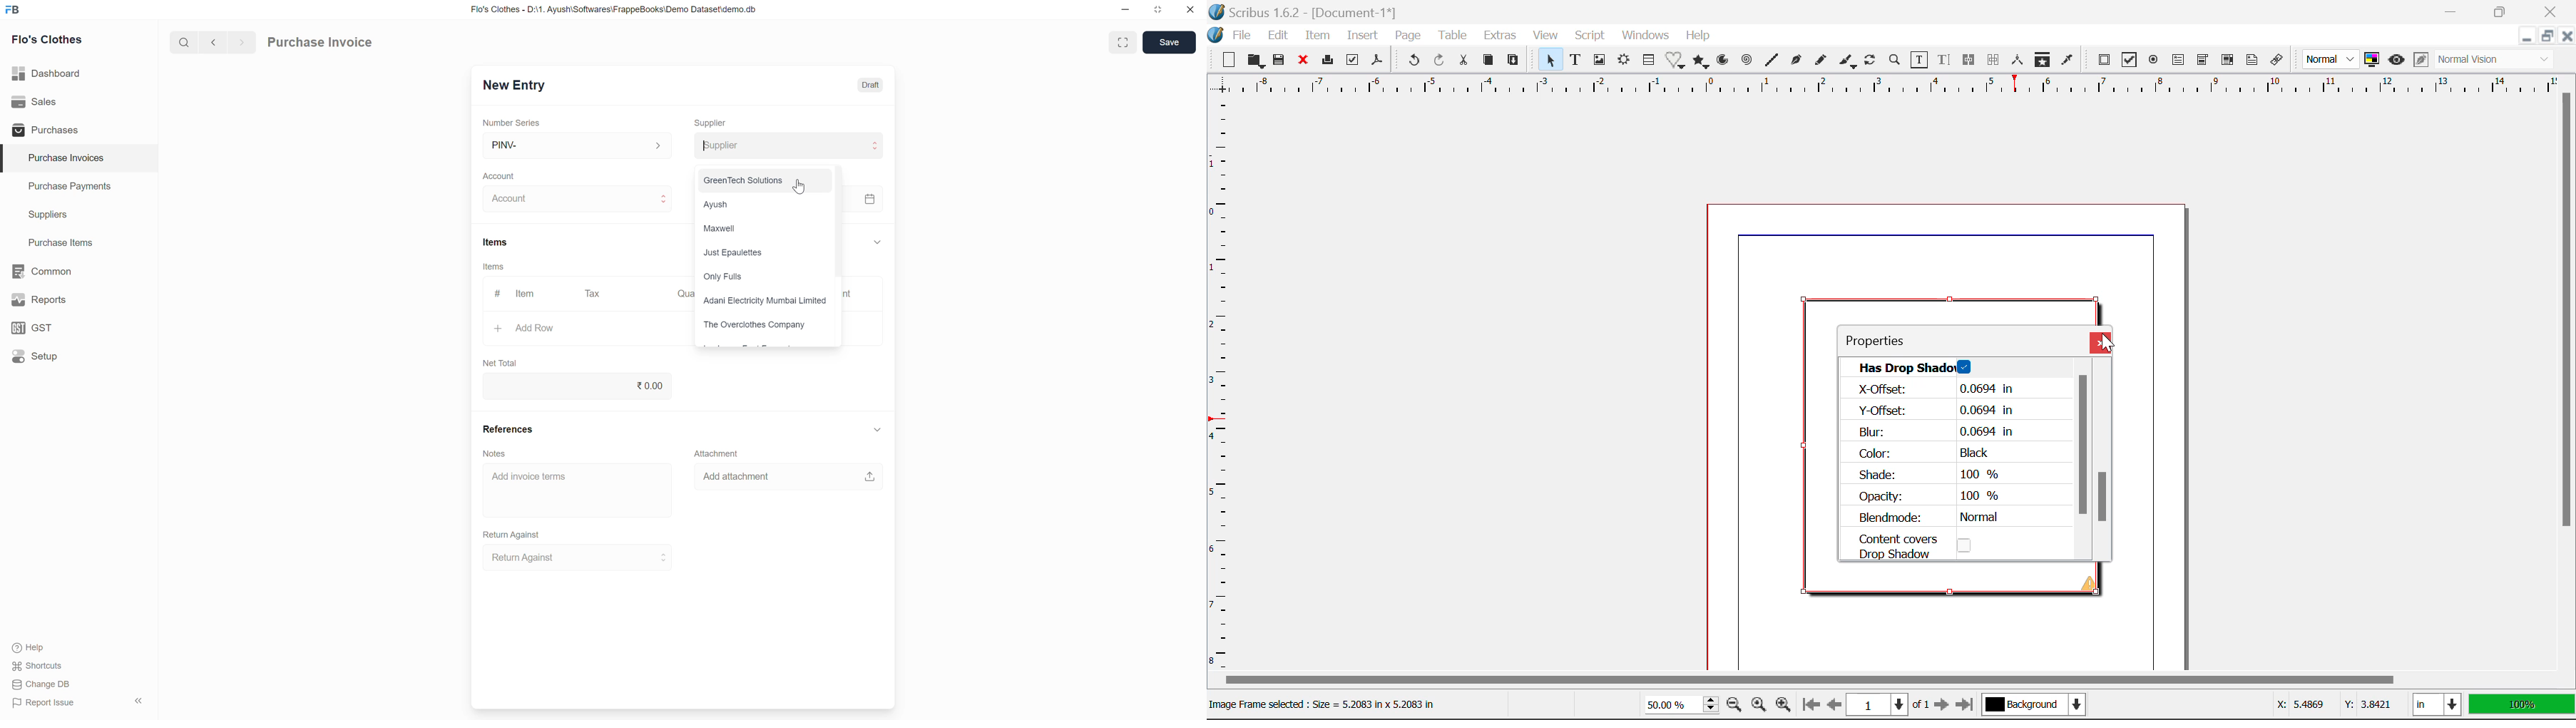 This screenshot has width=2576, height=728. Describe the element at coordinates (1702, 62) in the screenshot. I see `Polygons` at that location.